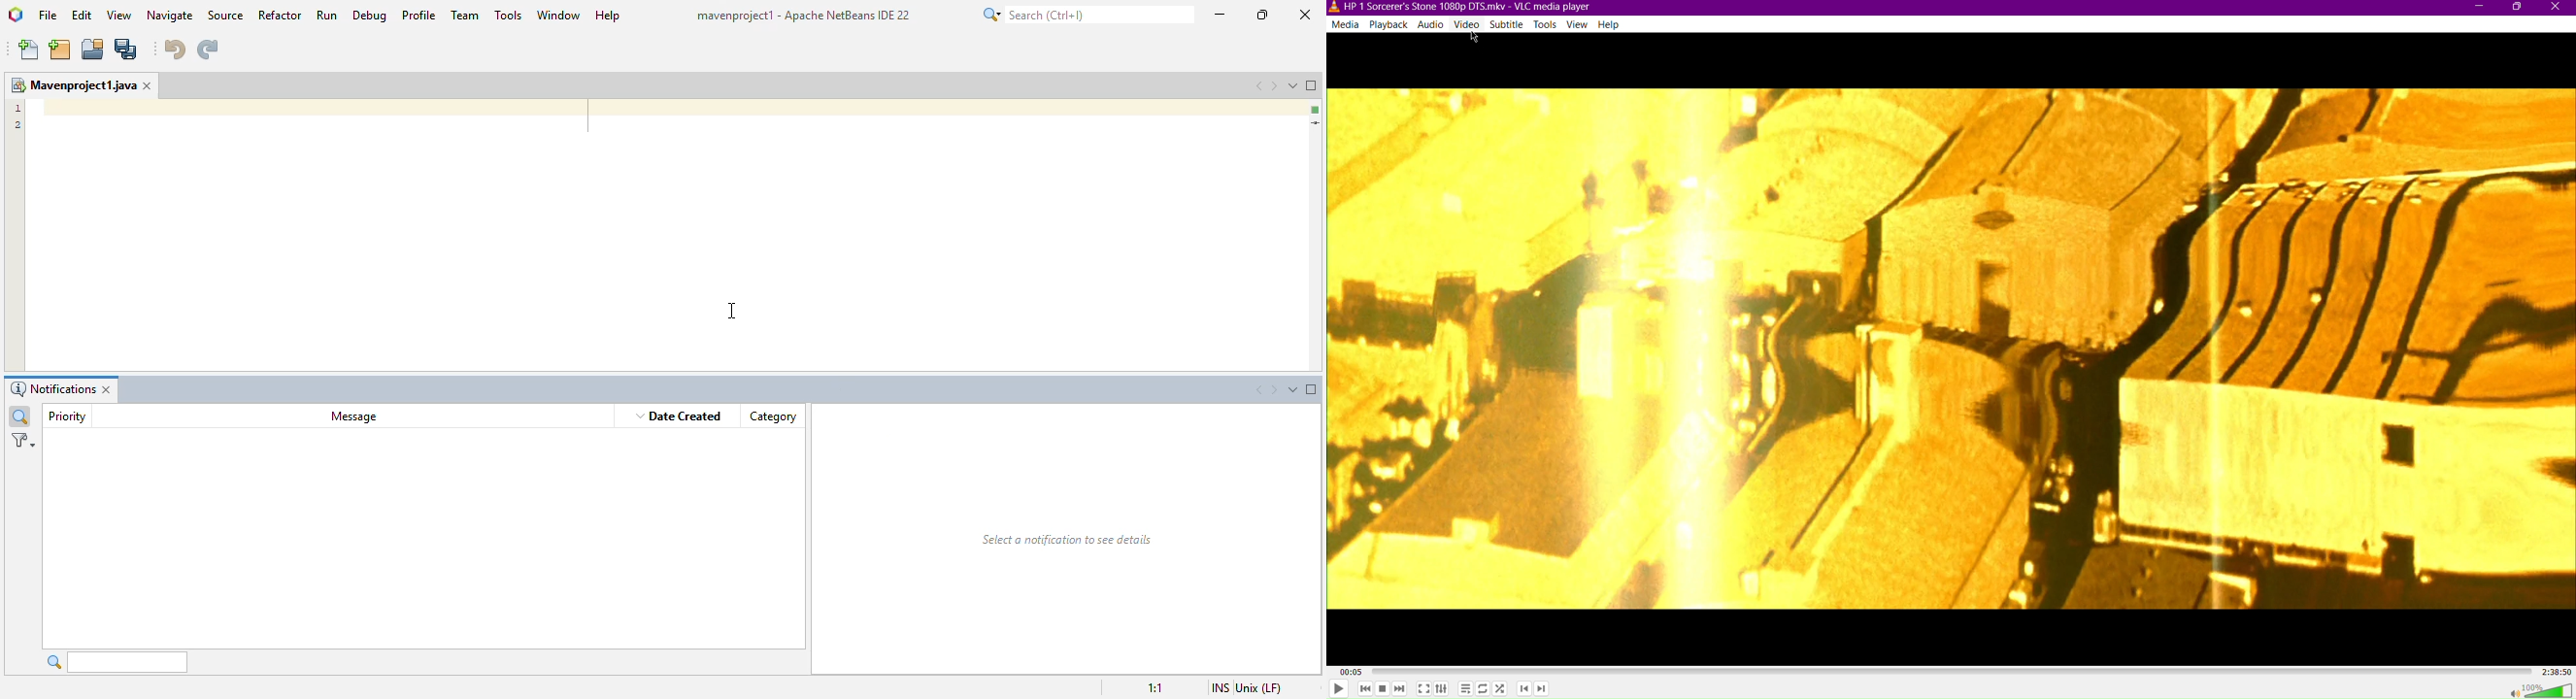 The image size is (2576, 700). What do you see at coordinates (174, 50) in the screenshot?
I see `undo` at bounding box center [174, 50].